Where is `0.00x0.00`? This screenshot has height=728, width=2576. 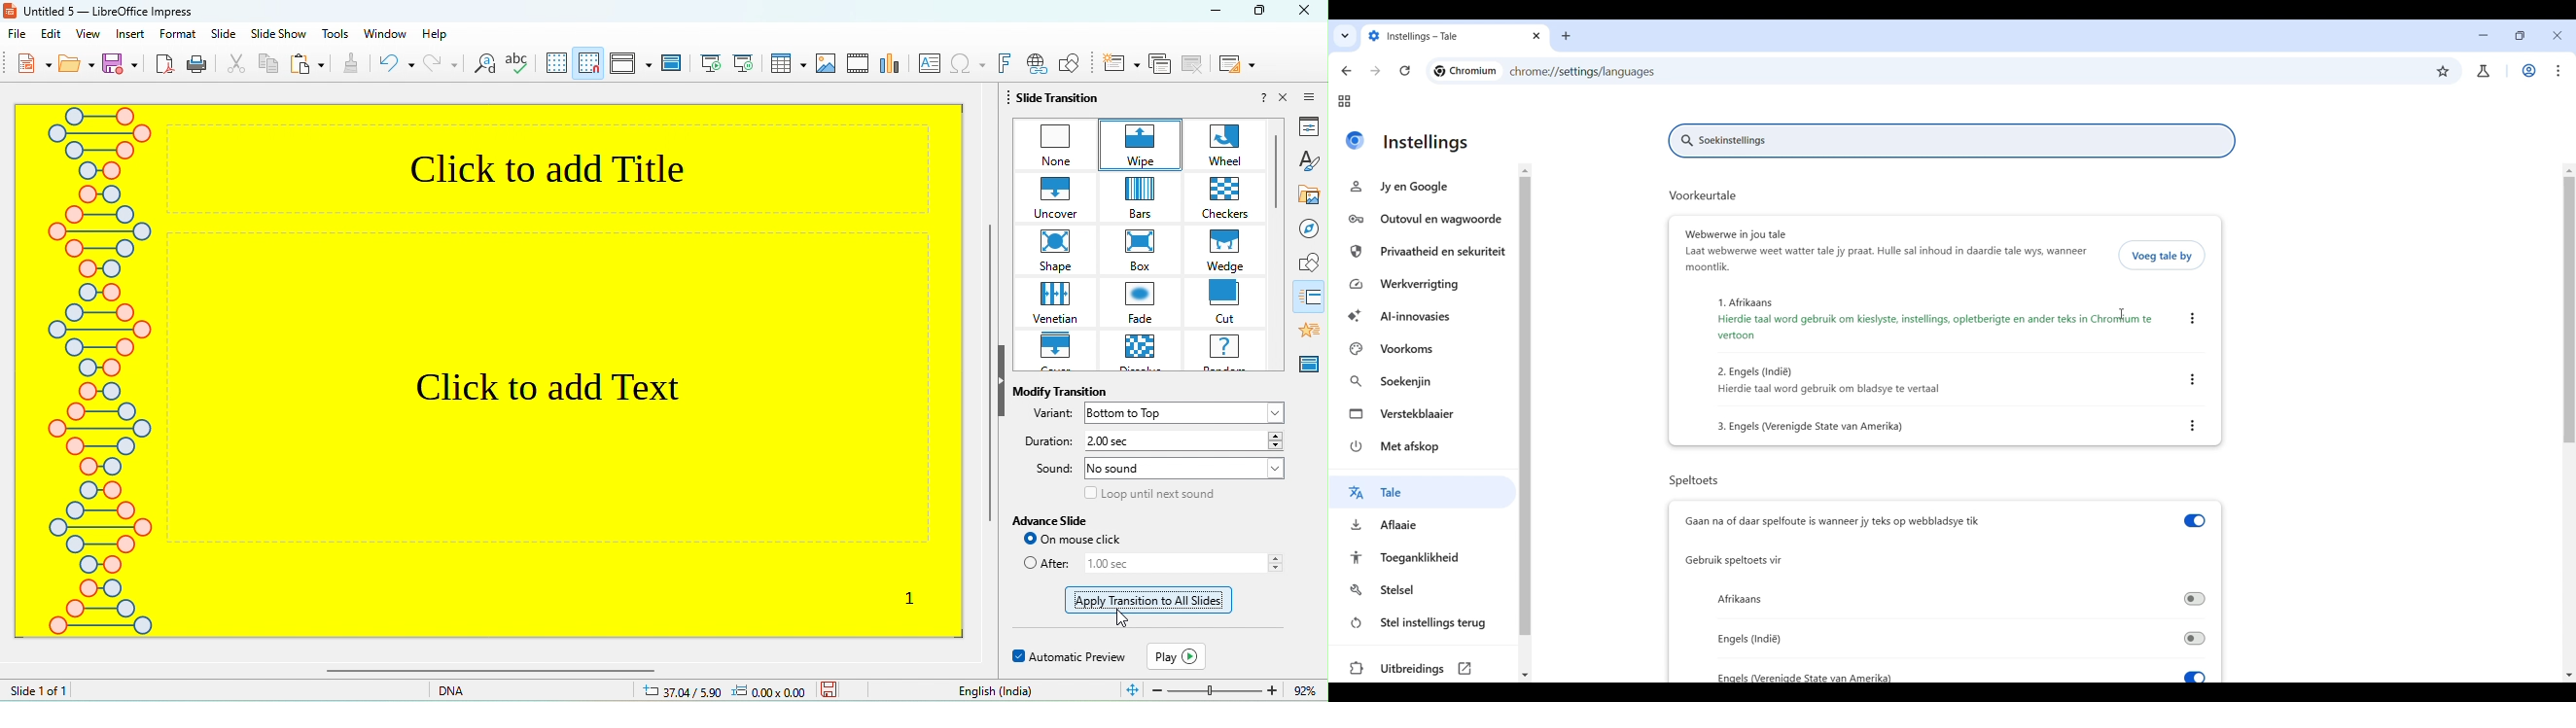
0.00x0.00 is located at coordinates (774, 690).